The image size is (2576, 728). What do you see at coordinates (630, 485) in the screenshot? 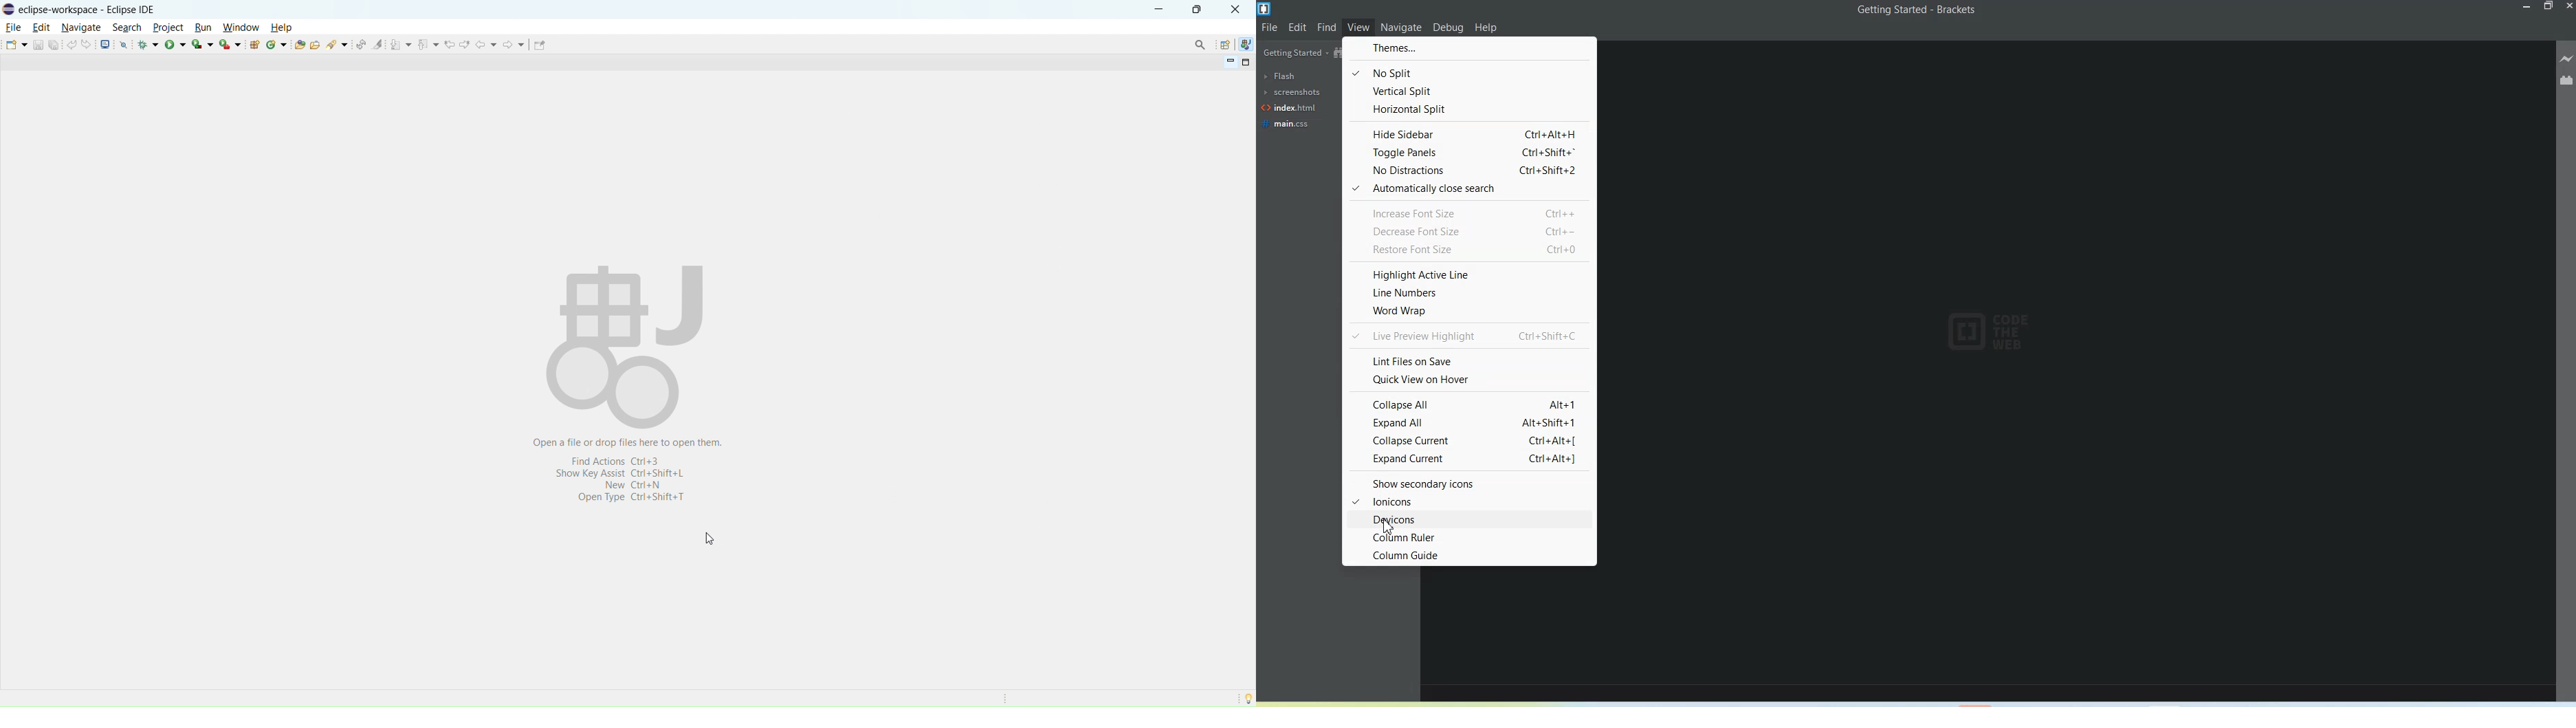
I see `Shortcuts` at bounding box center [630, 485].